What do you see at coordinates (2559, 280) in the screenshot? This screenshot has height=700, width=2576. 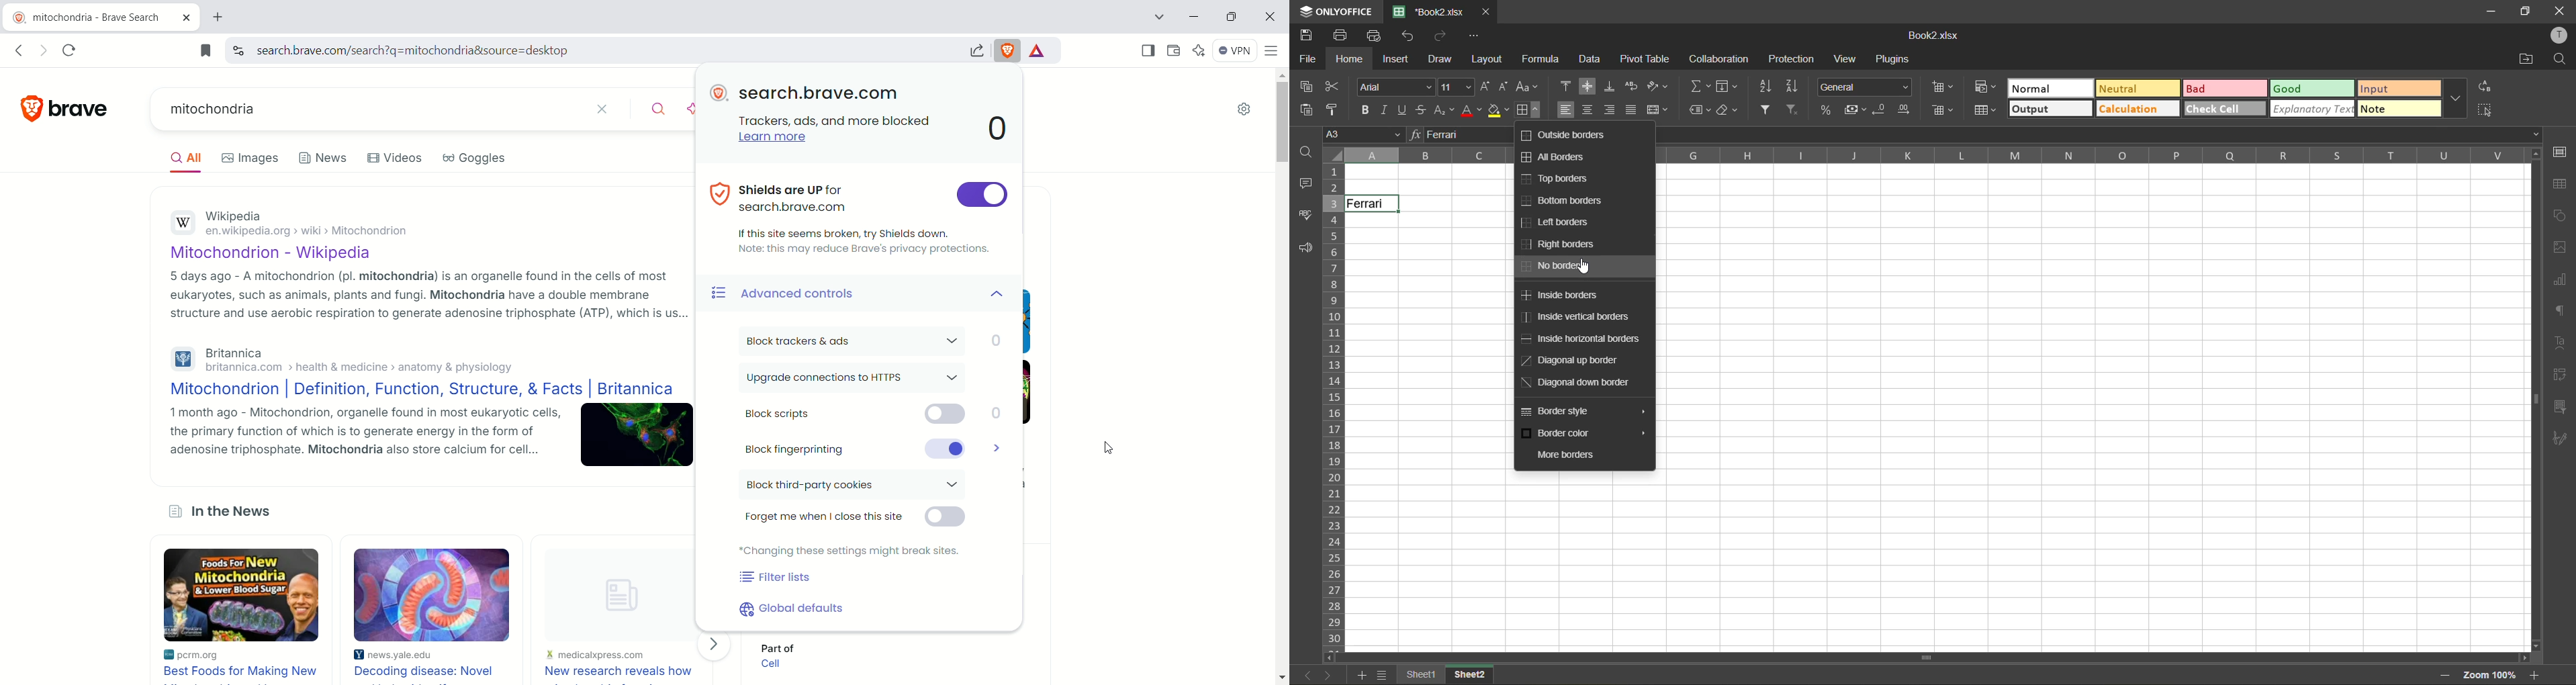 I see `charts` at bounding box center [2559, 280].